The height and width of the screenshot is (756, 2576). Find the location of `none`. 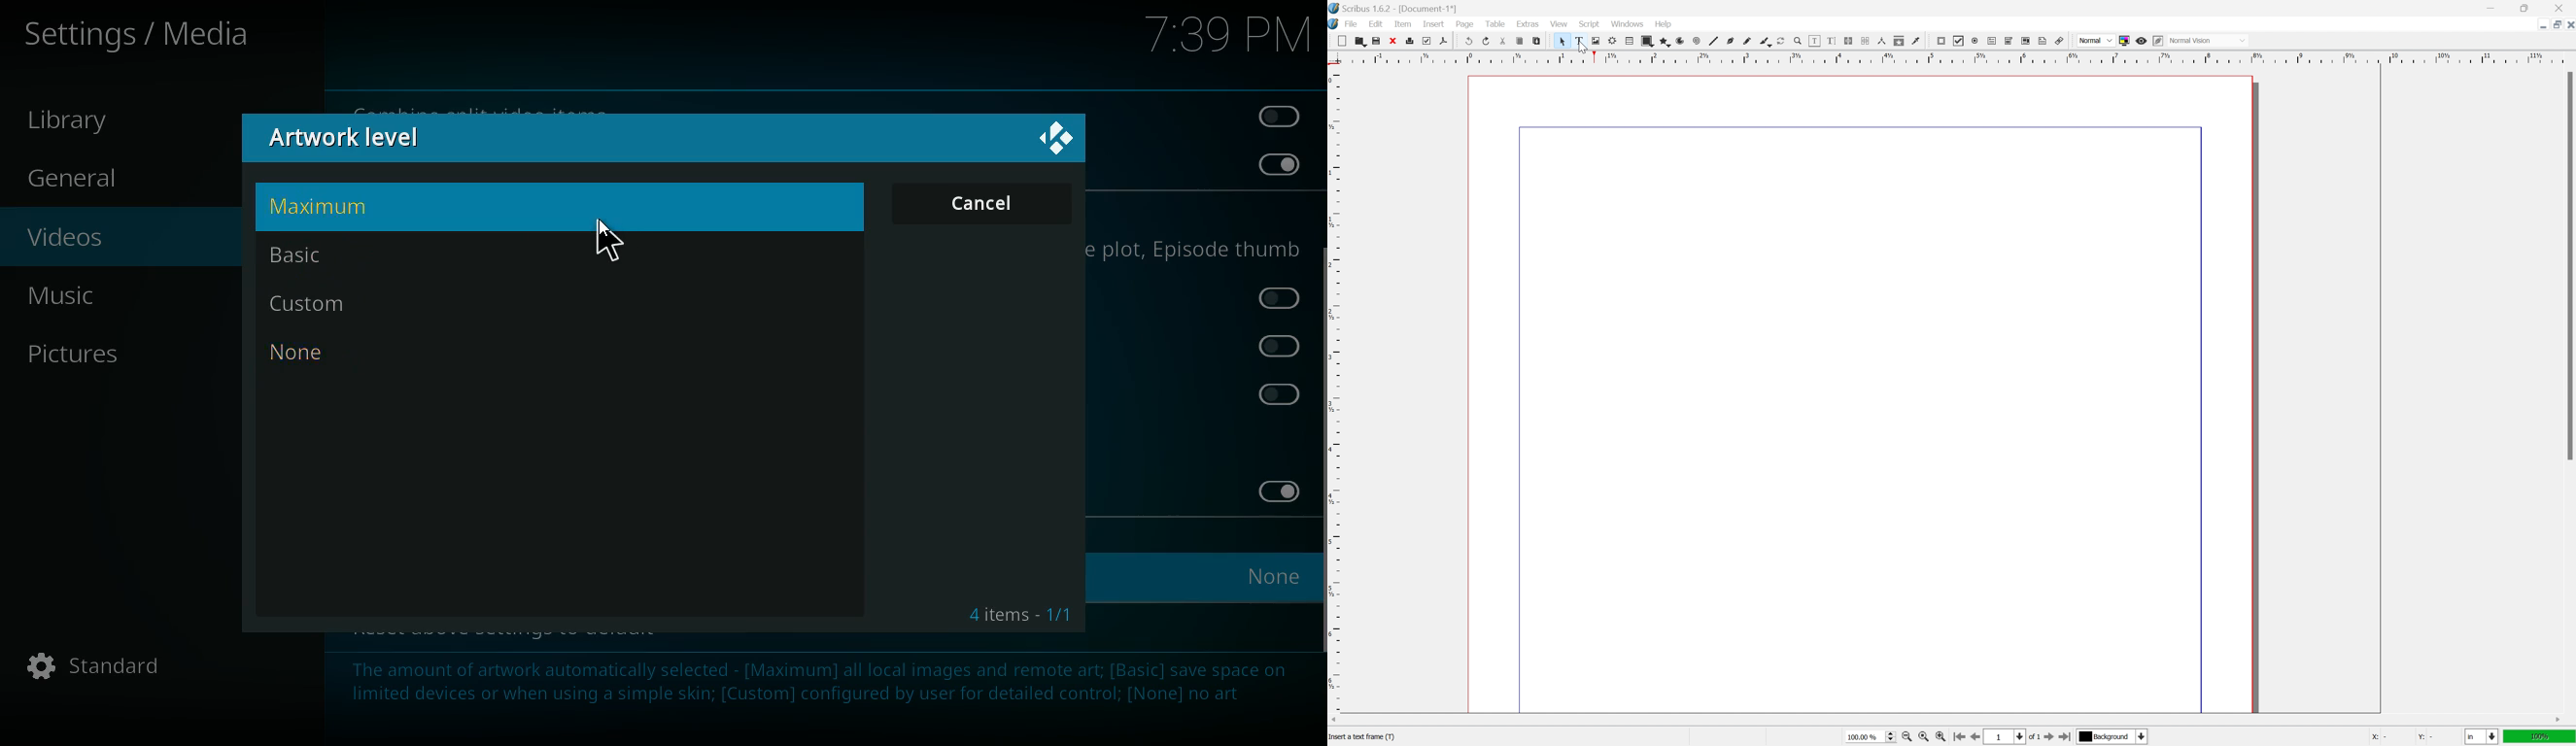

none is located at coordinates (532, 355).